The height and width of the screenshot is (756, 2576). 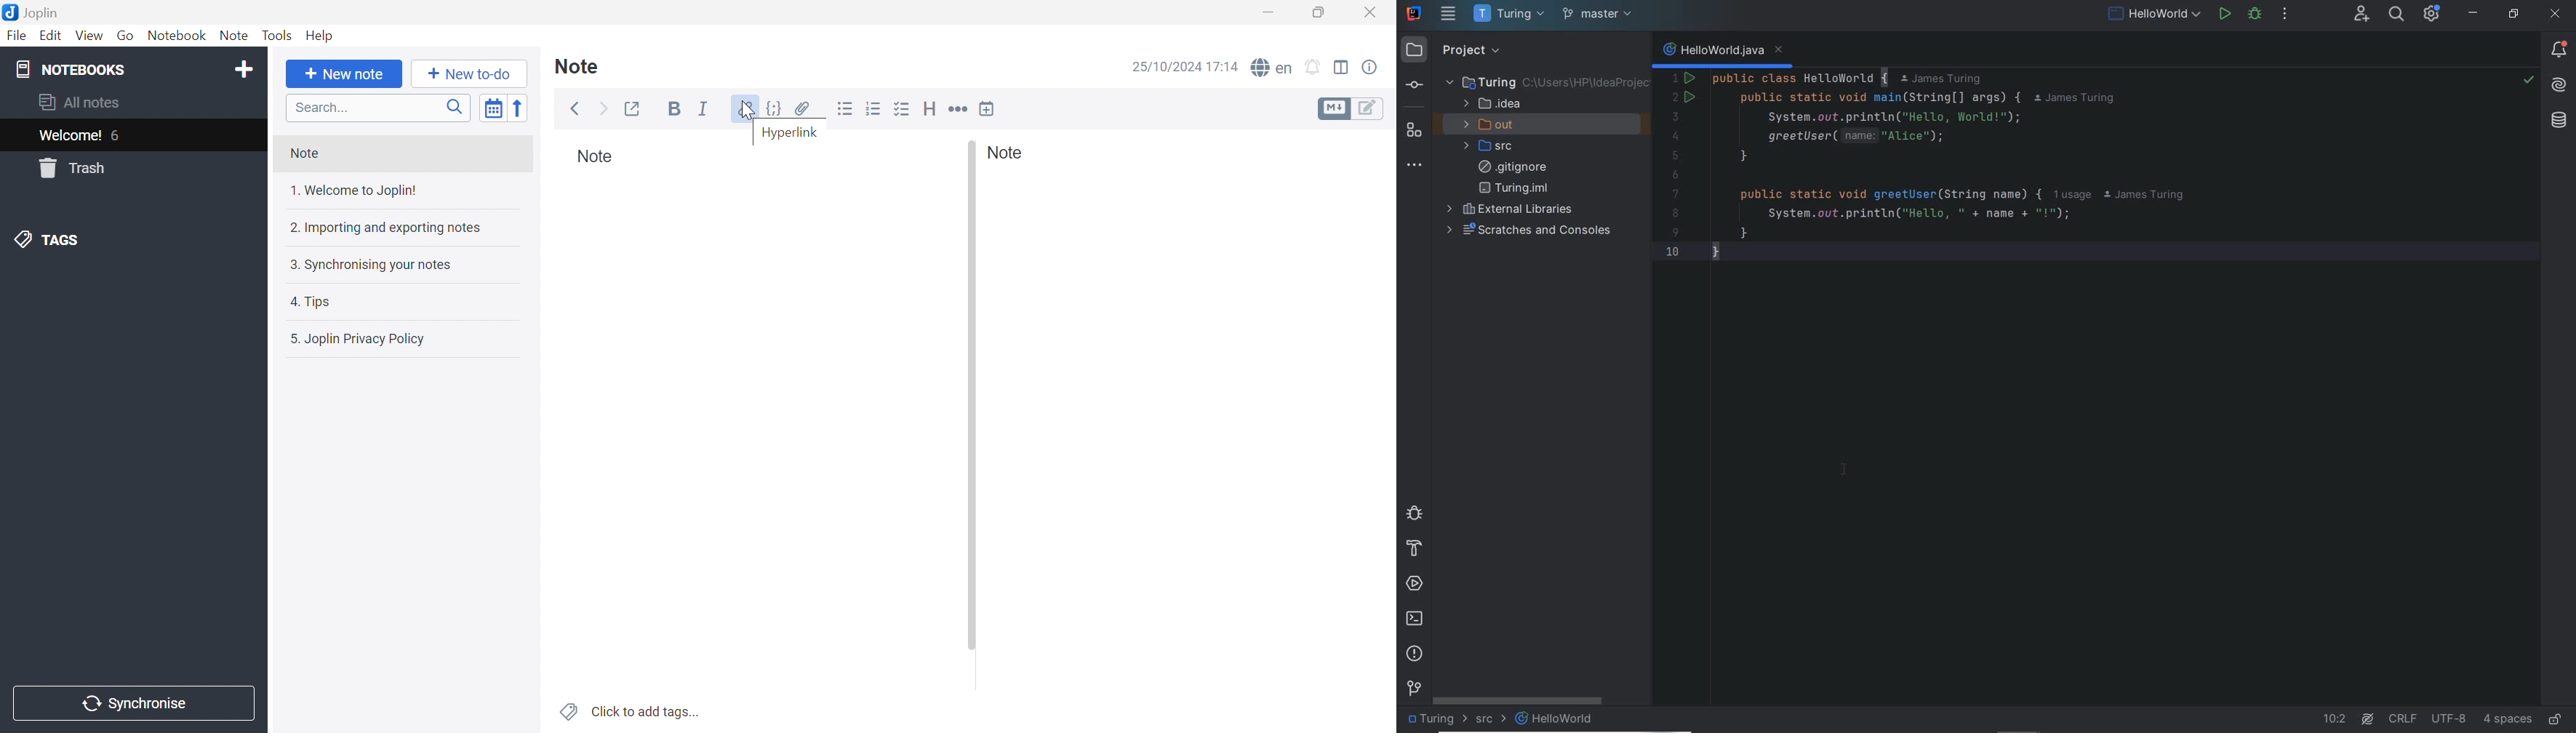 I want to click on maximize, so click(x=1318, y=12).